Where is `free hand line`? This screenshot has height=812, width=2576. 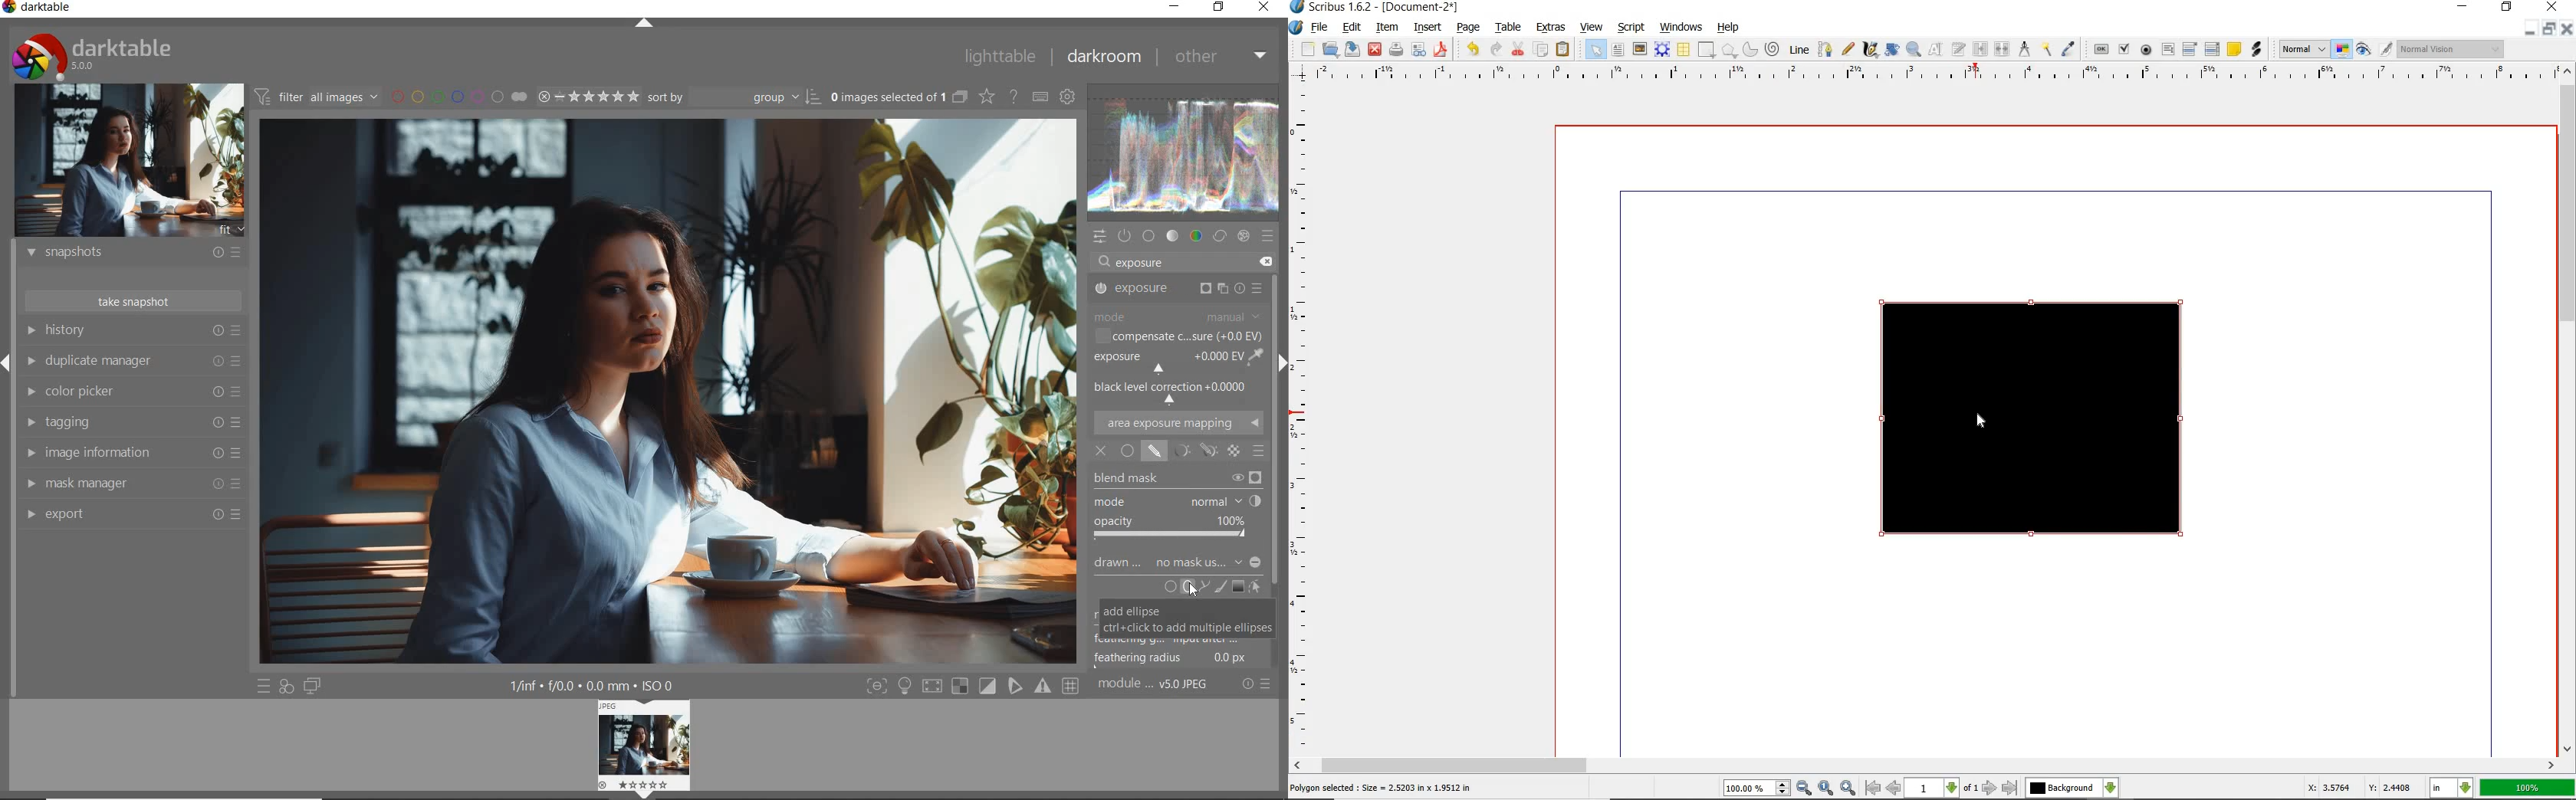 free hand line is located at coordinates (1848, 48).